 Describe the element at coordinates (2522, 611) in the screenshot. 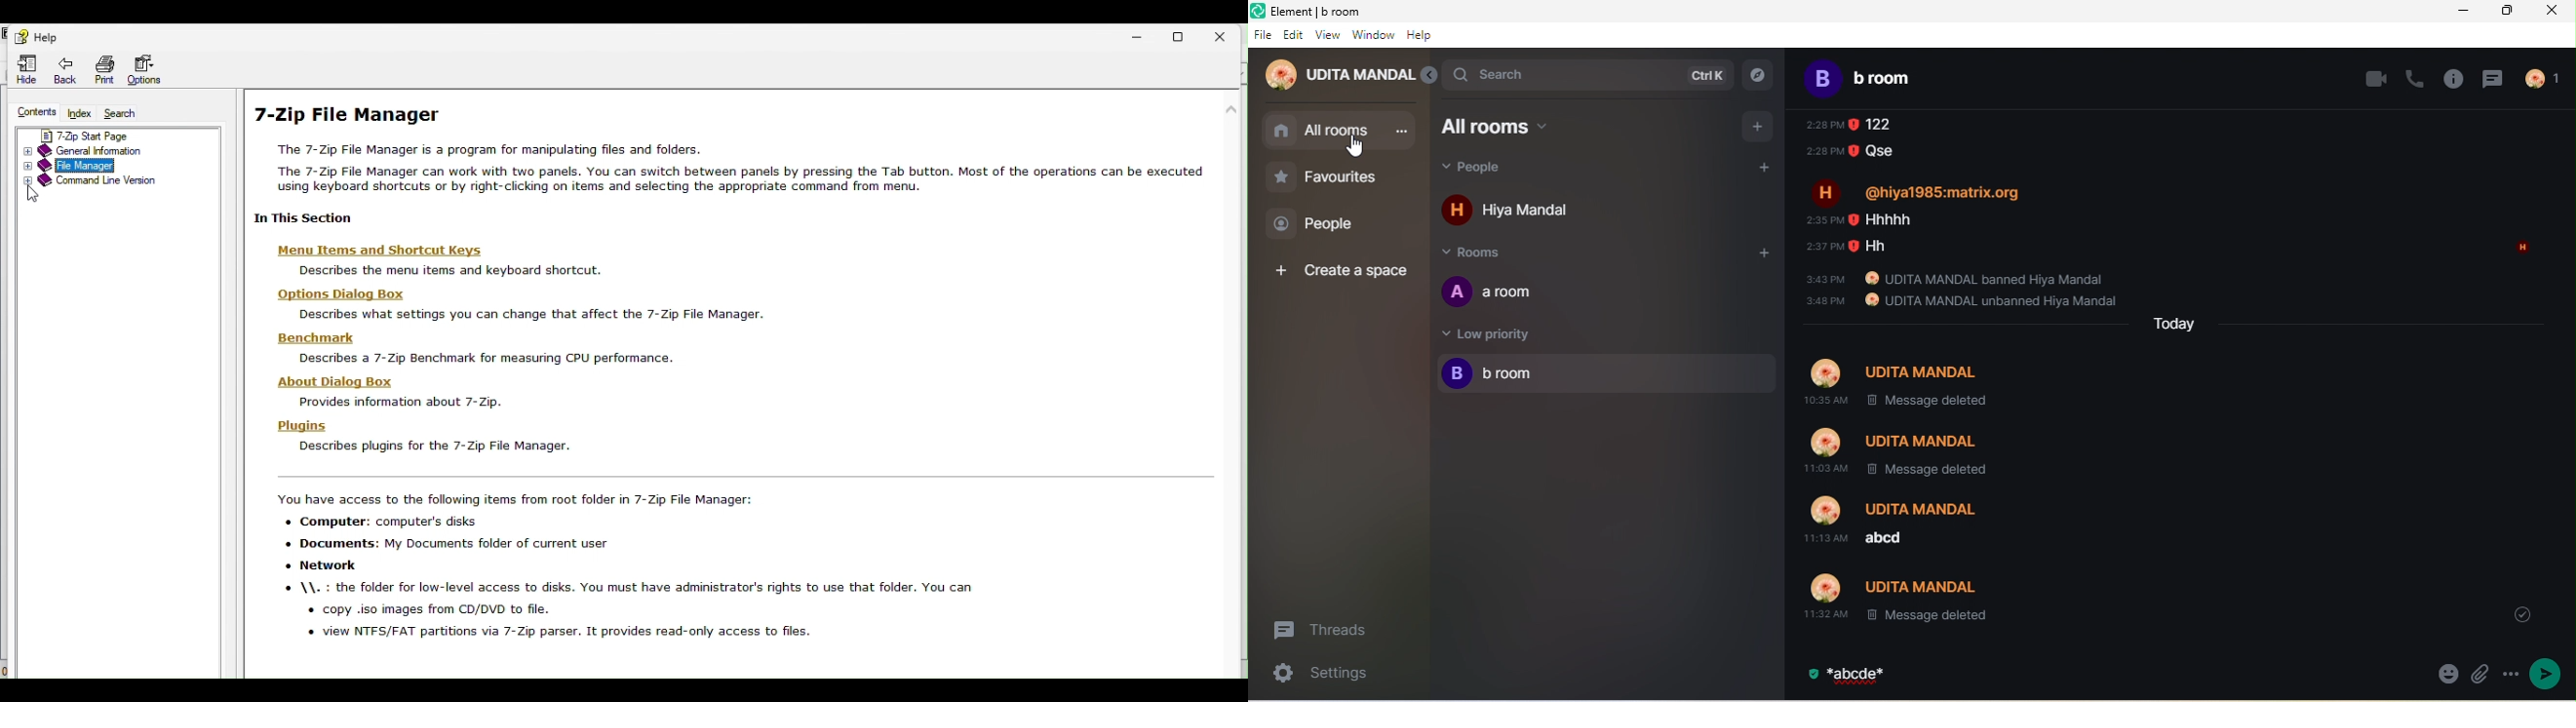

I see `drop down` at that location.